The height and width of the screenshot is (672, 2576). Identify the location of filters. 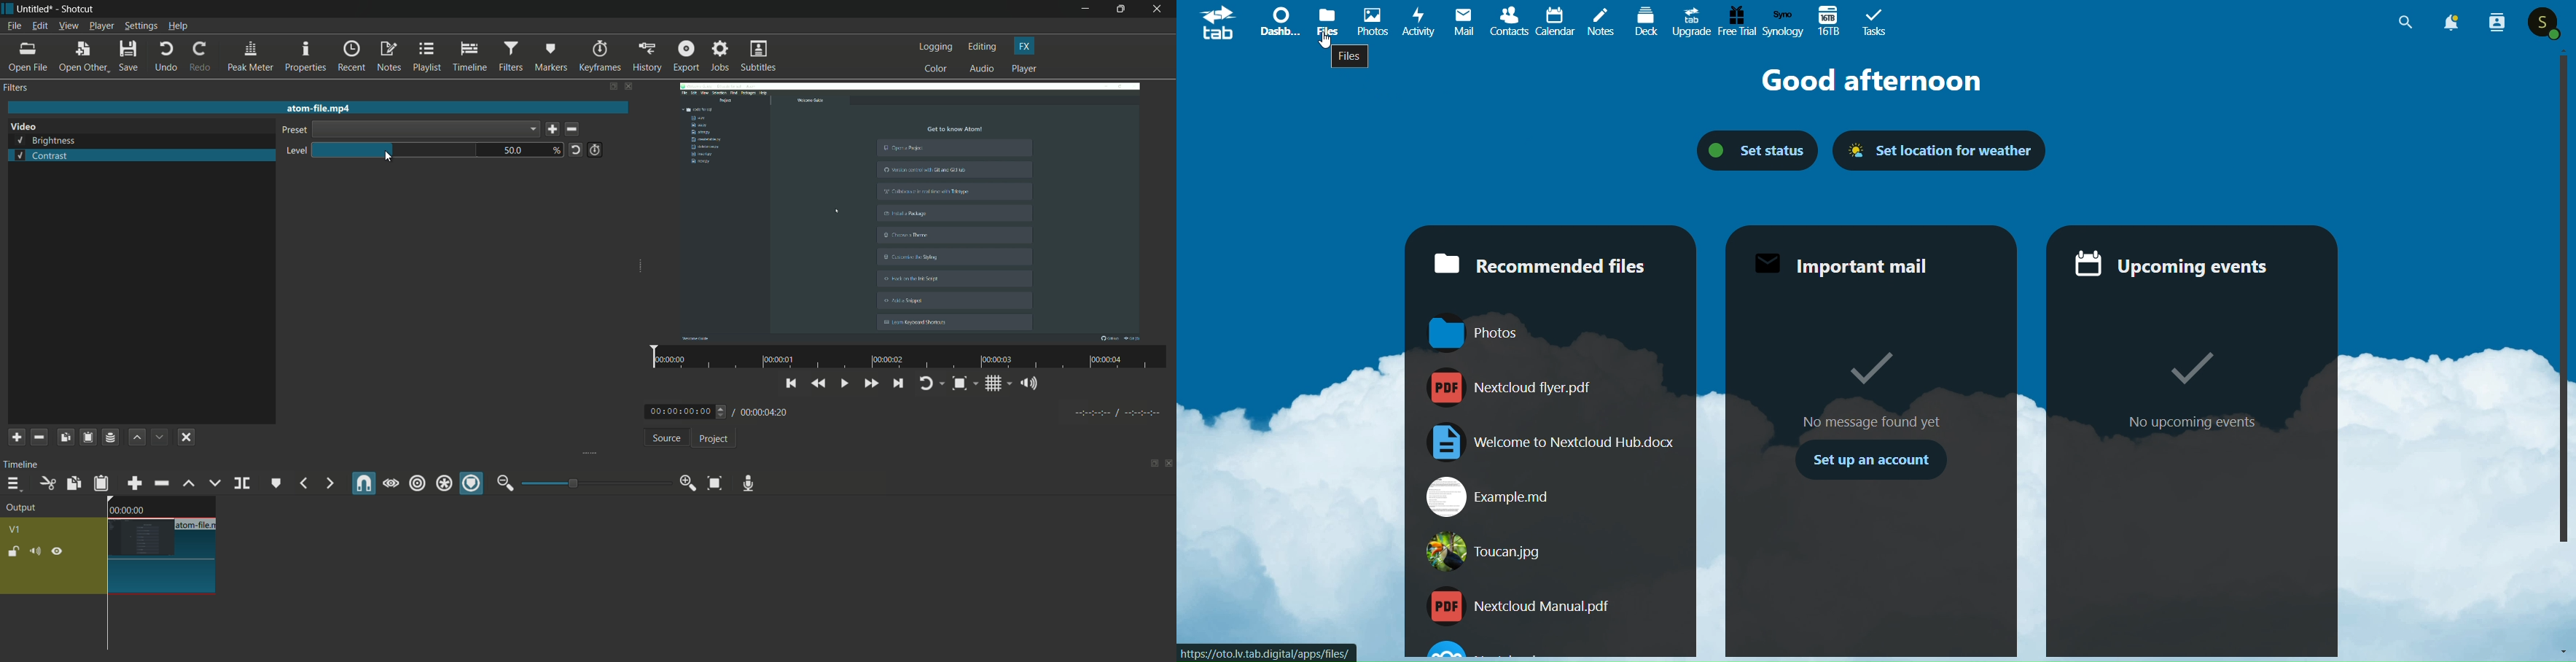
(17, 88).